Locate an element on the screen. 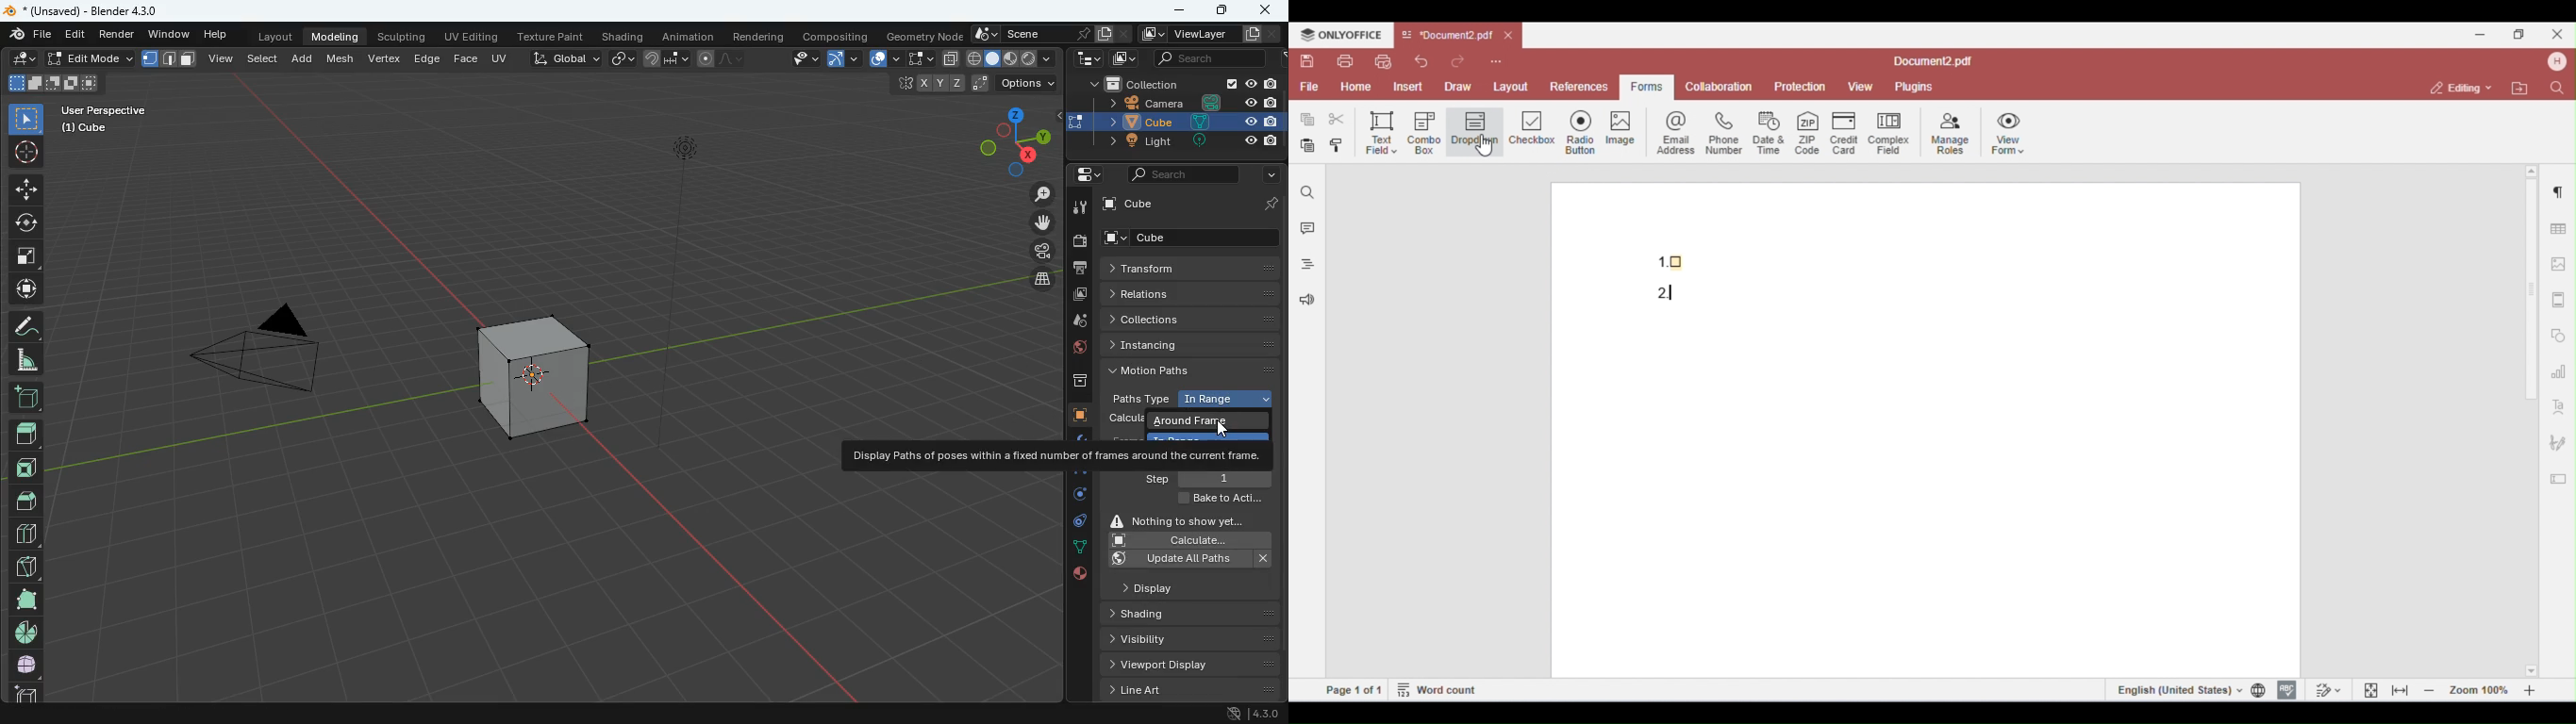  blocks is located at coordinates (25, 535).